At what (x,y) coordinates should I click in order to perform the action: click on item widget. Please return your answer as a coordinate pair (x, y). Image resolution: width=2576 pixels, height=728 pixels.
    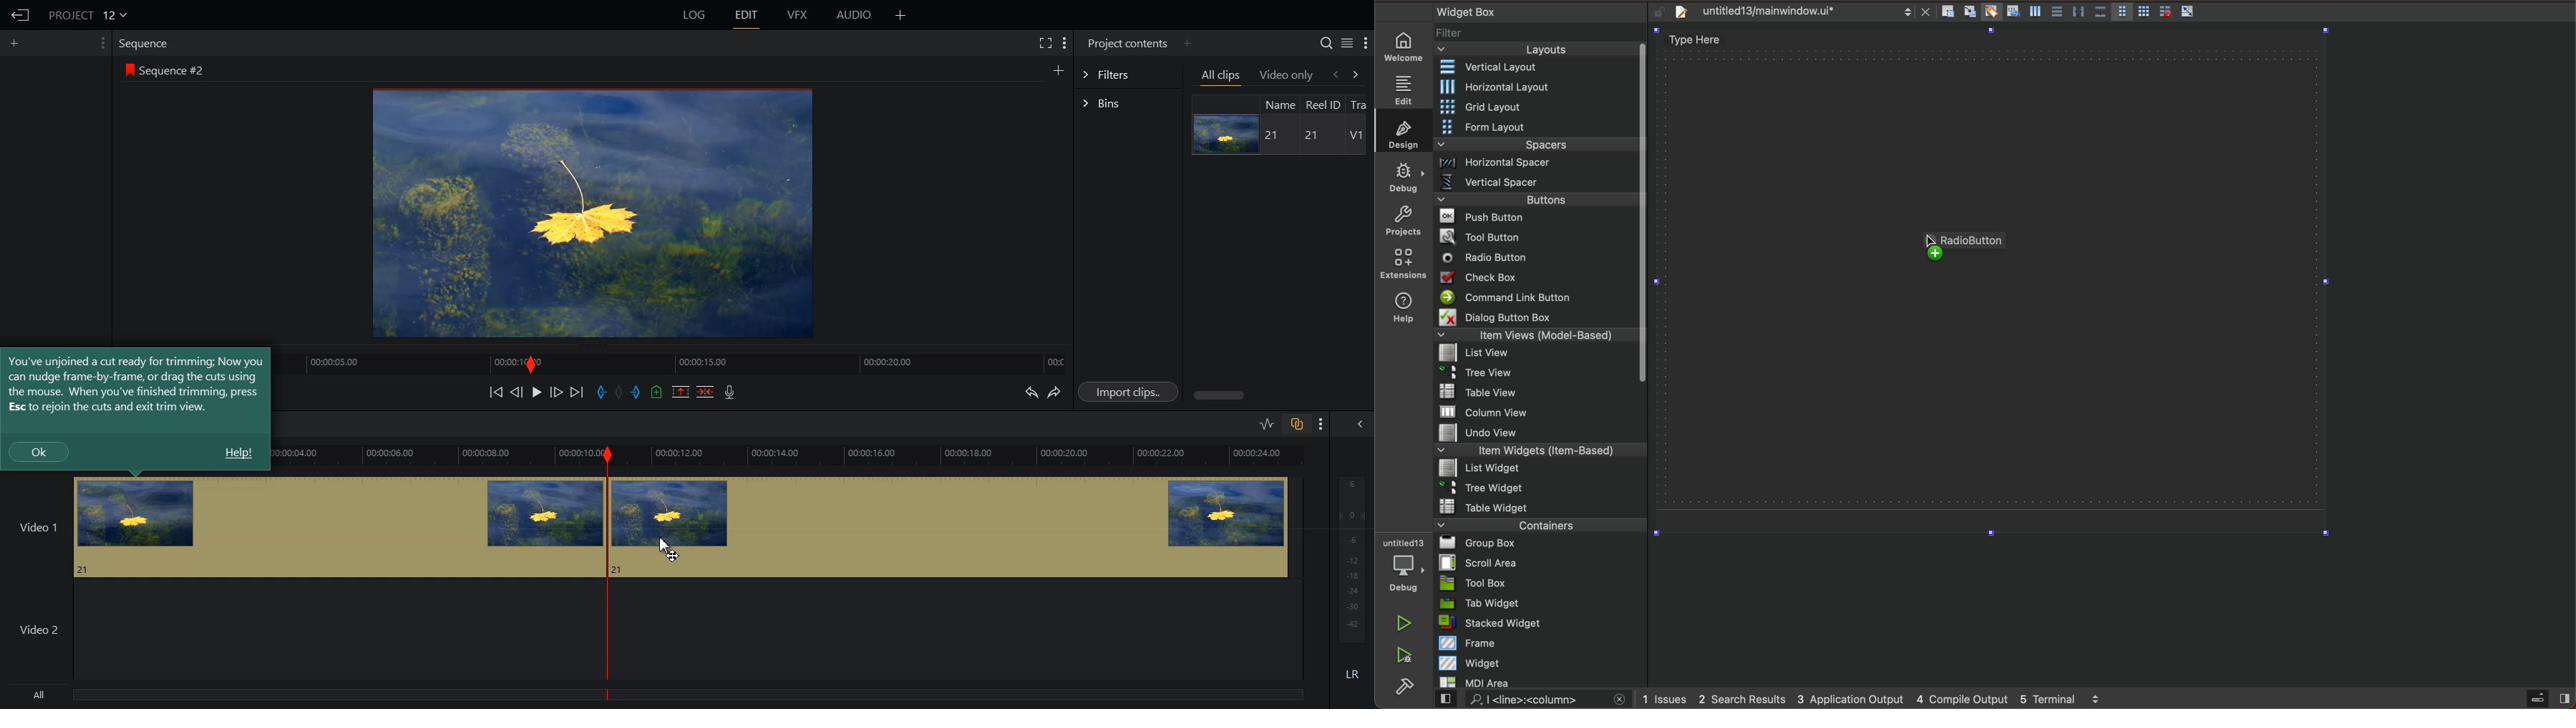
    Looking at the image, I should click on (1538, 452).